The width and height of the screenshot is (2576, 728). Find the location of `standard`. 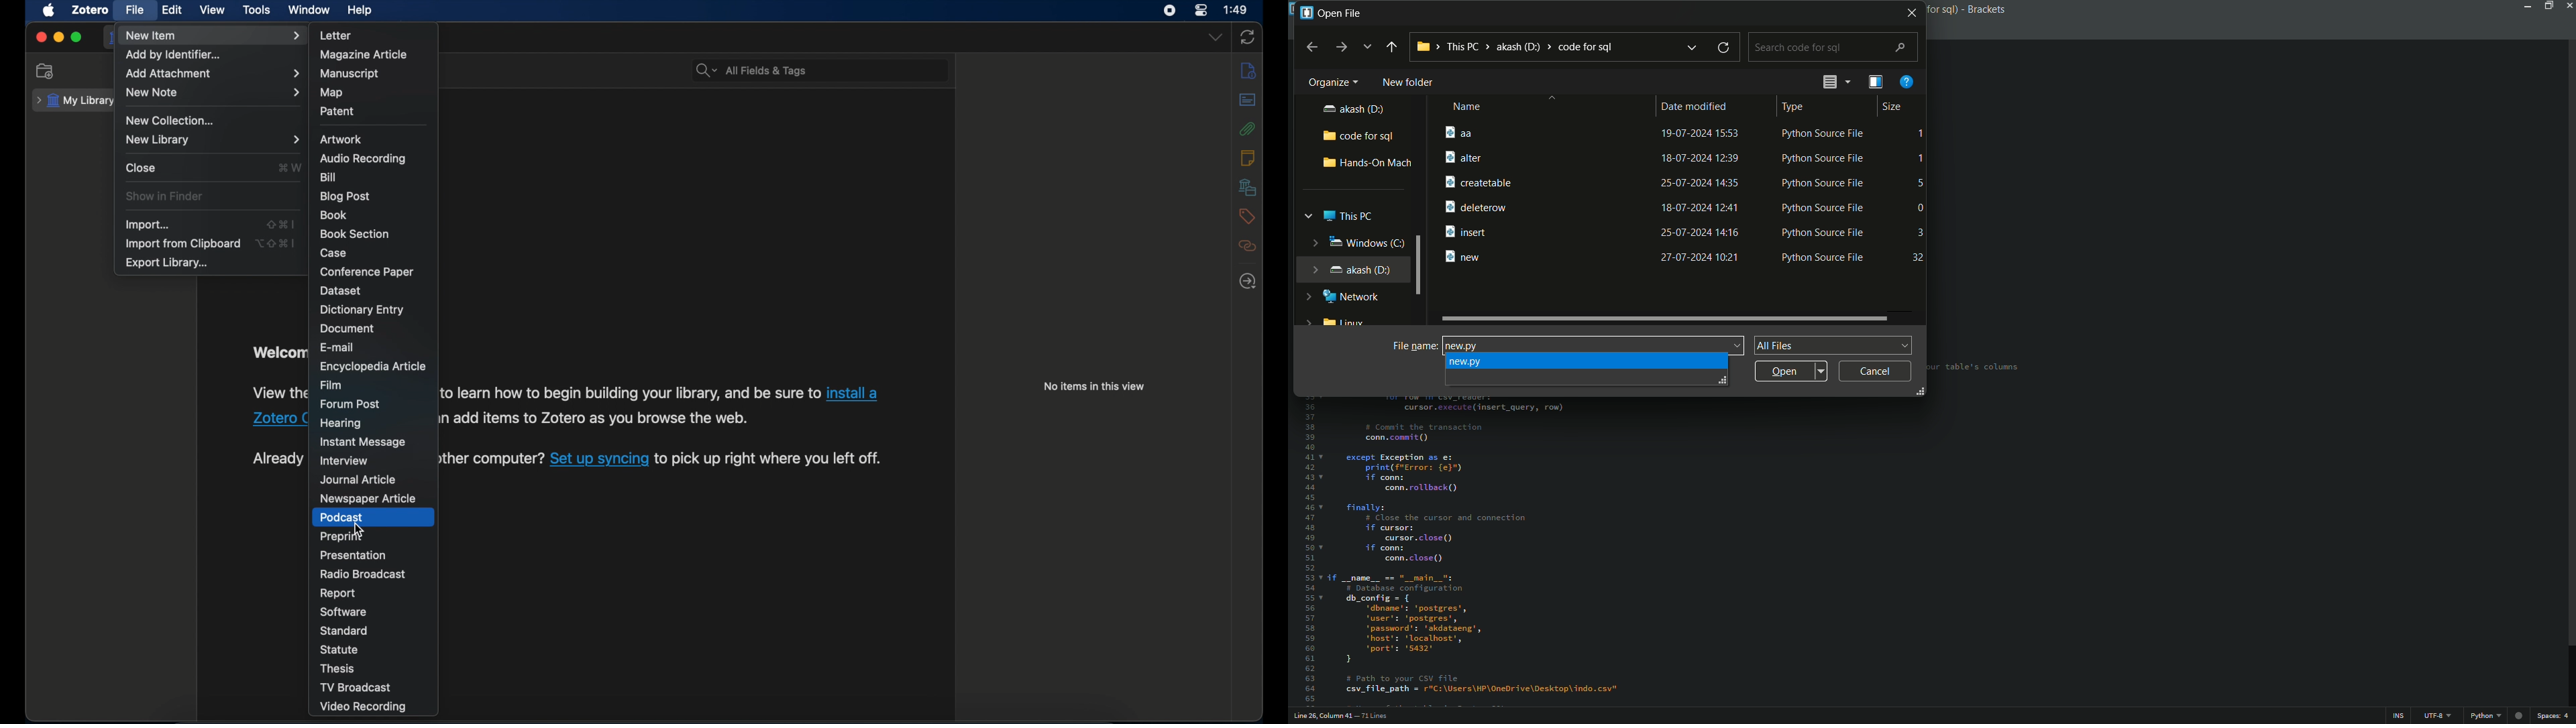

standard is located at coordinates (345, 631).